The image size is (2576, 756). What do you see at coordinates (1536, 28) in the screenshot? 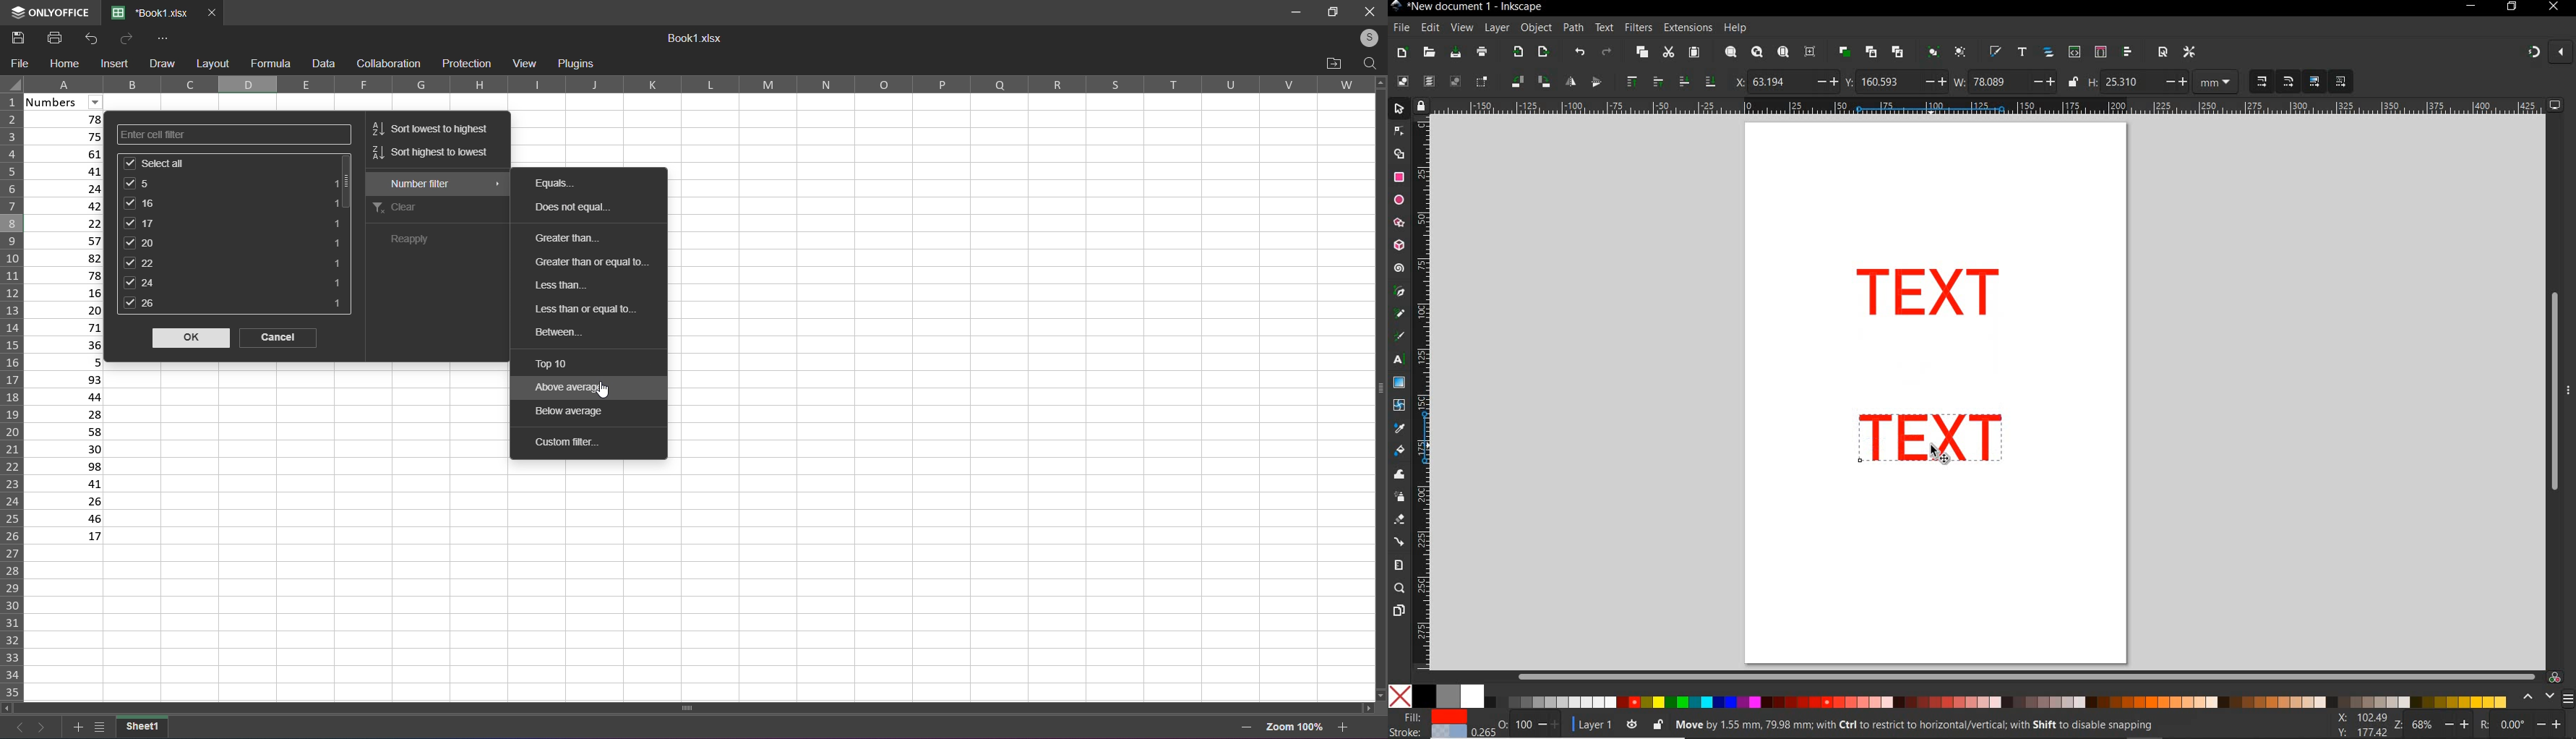
I see `object` at bounding box center [1536, 28].